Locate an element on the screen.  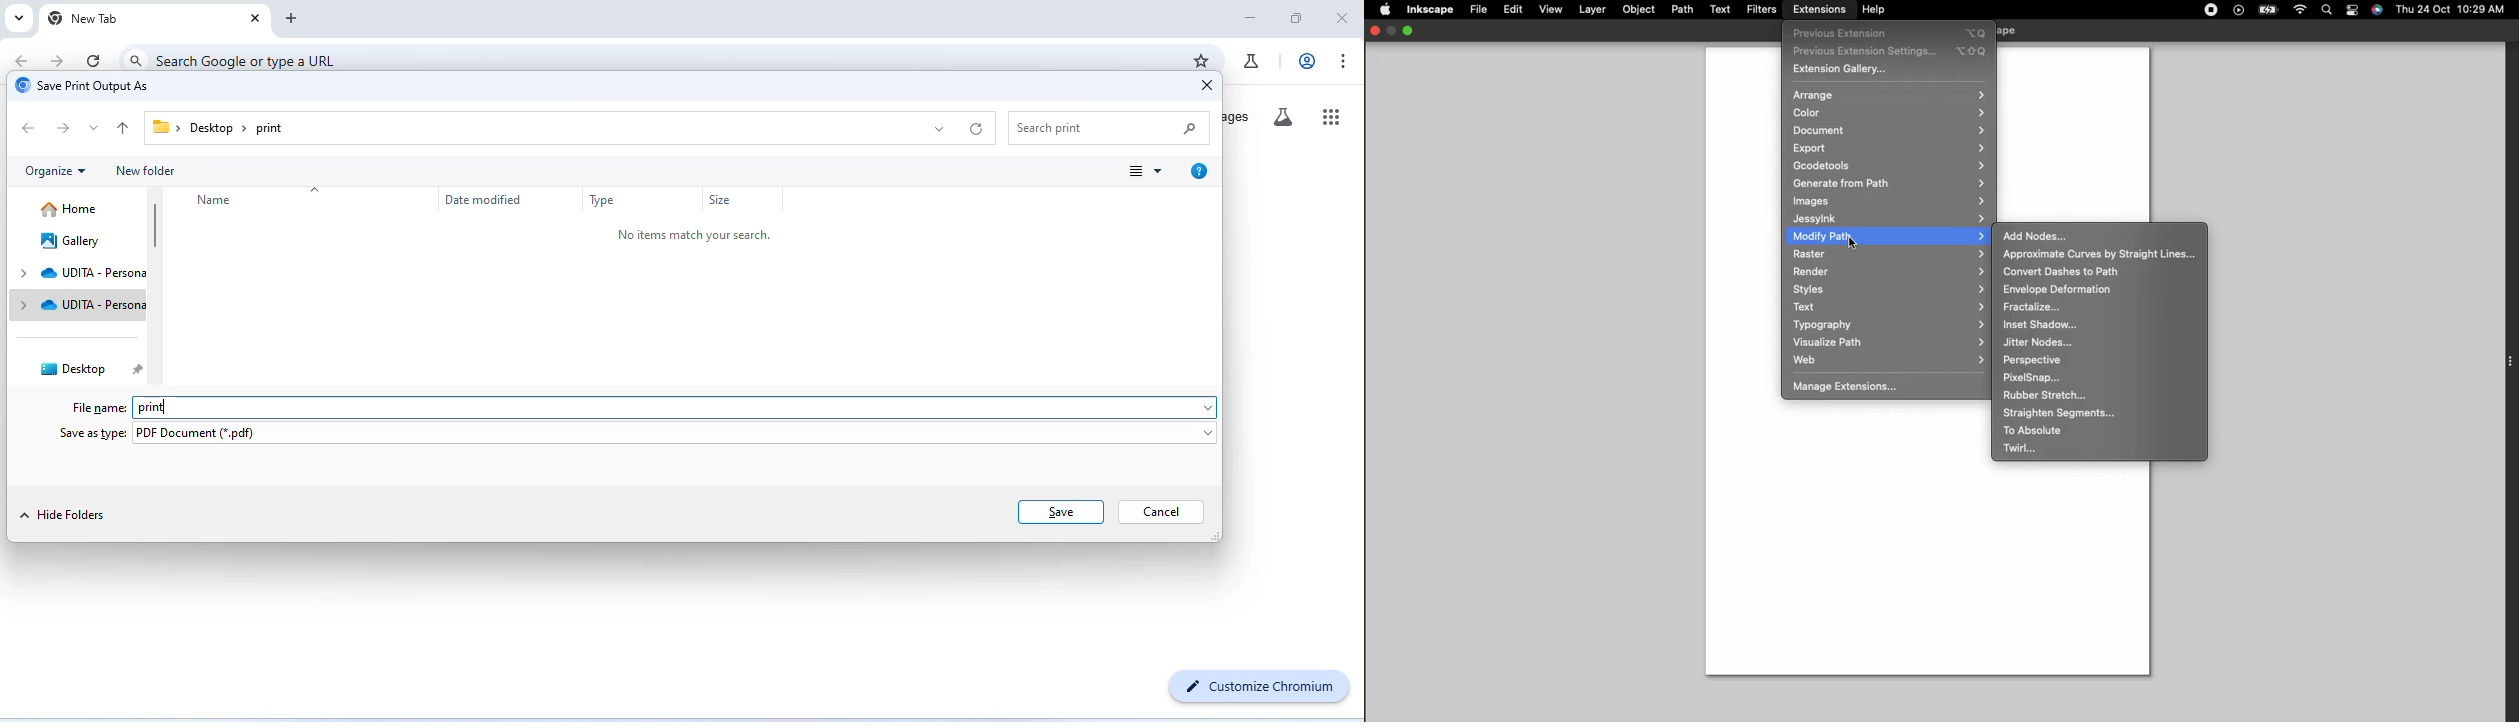
Edit is located at coordinates (1516, 10).